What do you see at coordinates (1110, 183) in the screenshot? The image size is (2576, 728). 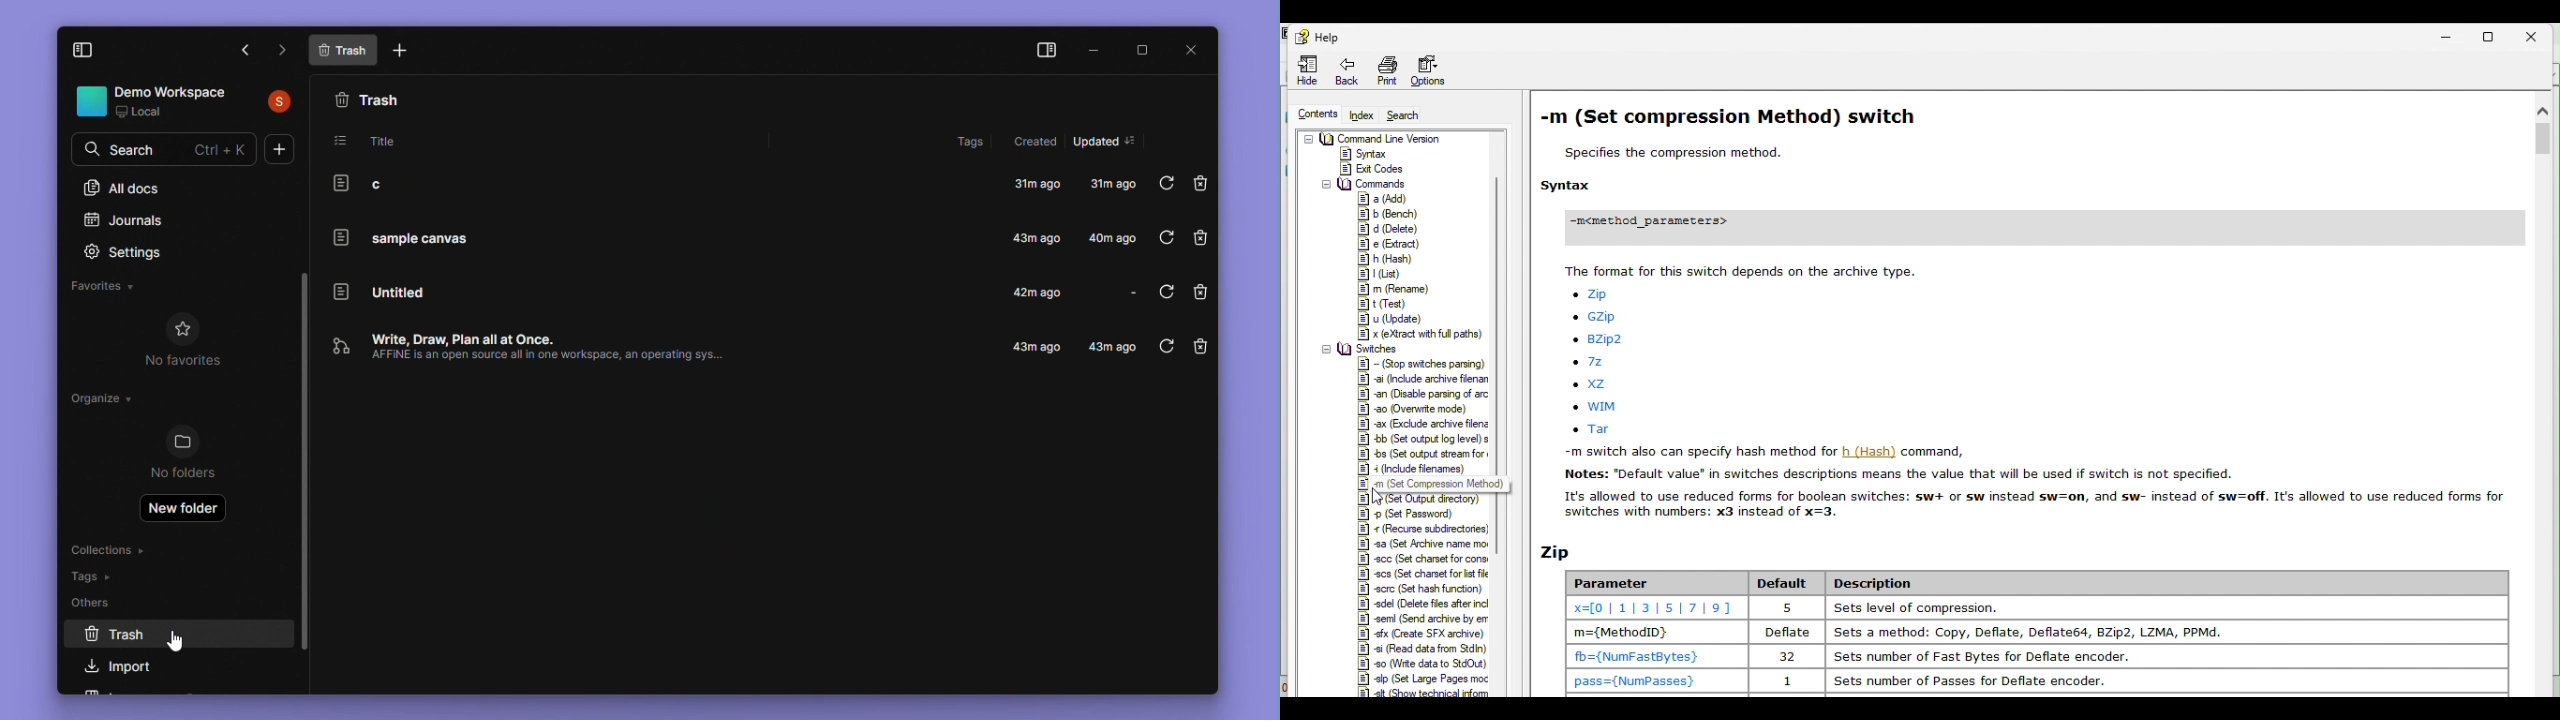 I see `time updated` at bounding box center [1110, 183].